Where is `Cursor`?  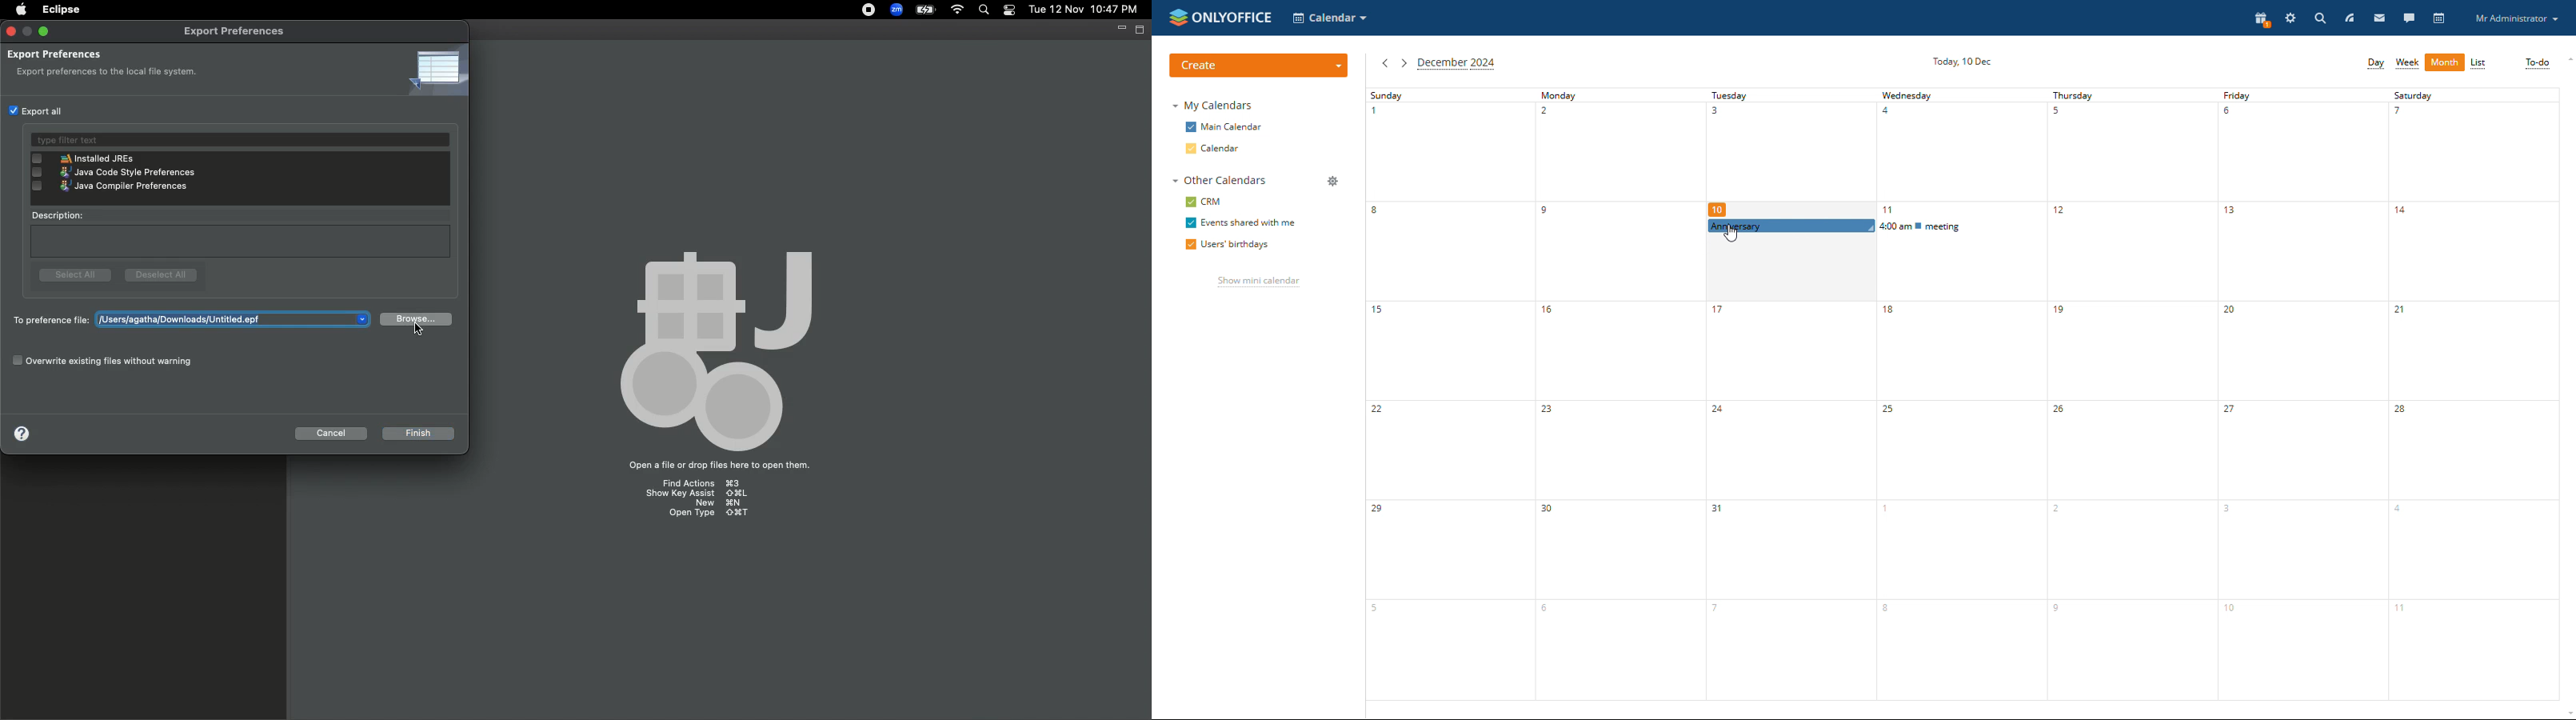 Cursor is located at coordinates (419, 330).